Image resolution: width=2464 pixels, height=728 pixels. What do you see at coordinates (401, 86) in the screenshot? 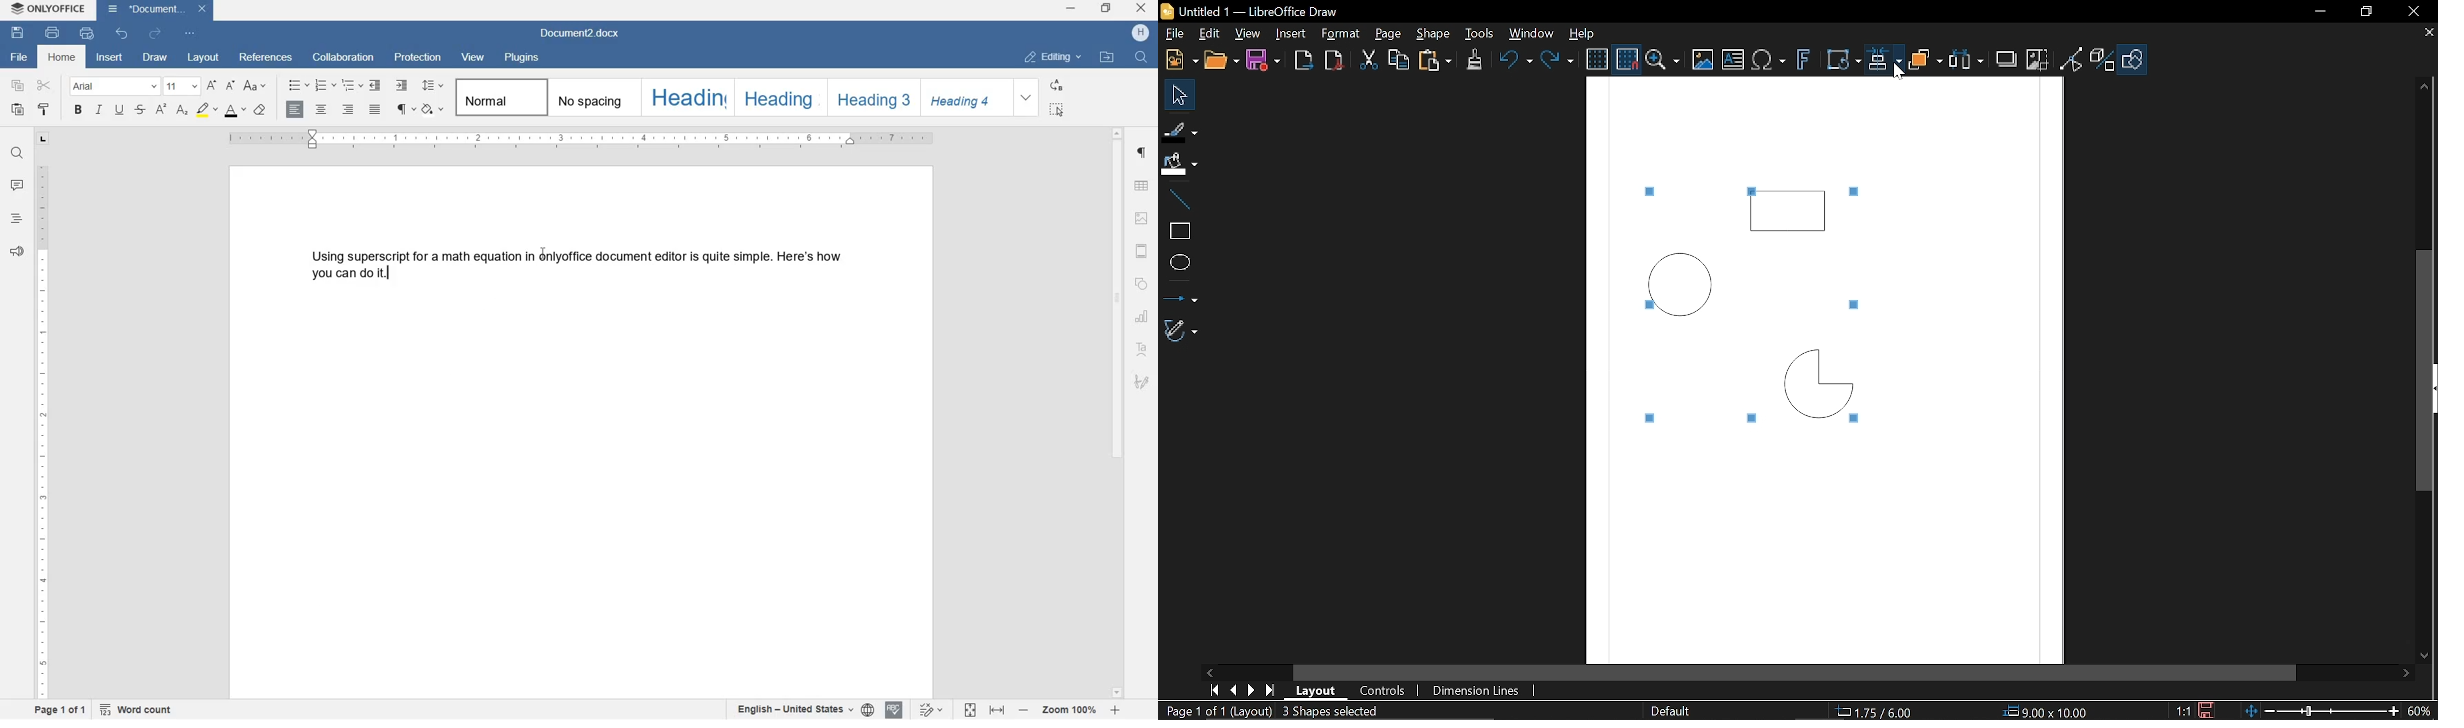
I see `increase indent` at bounding box center [401, 86].